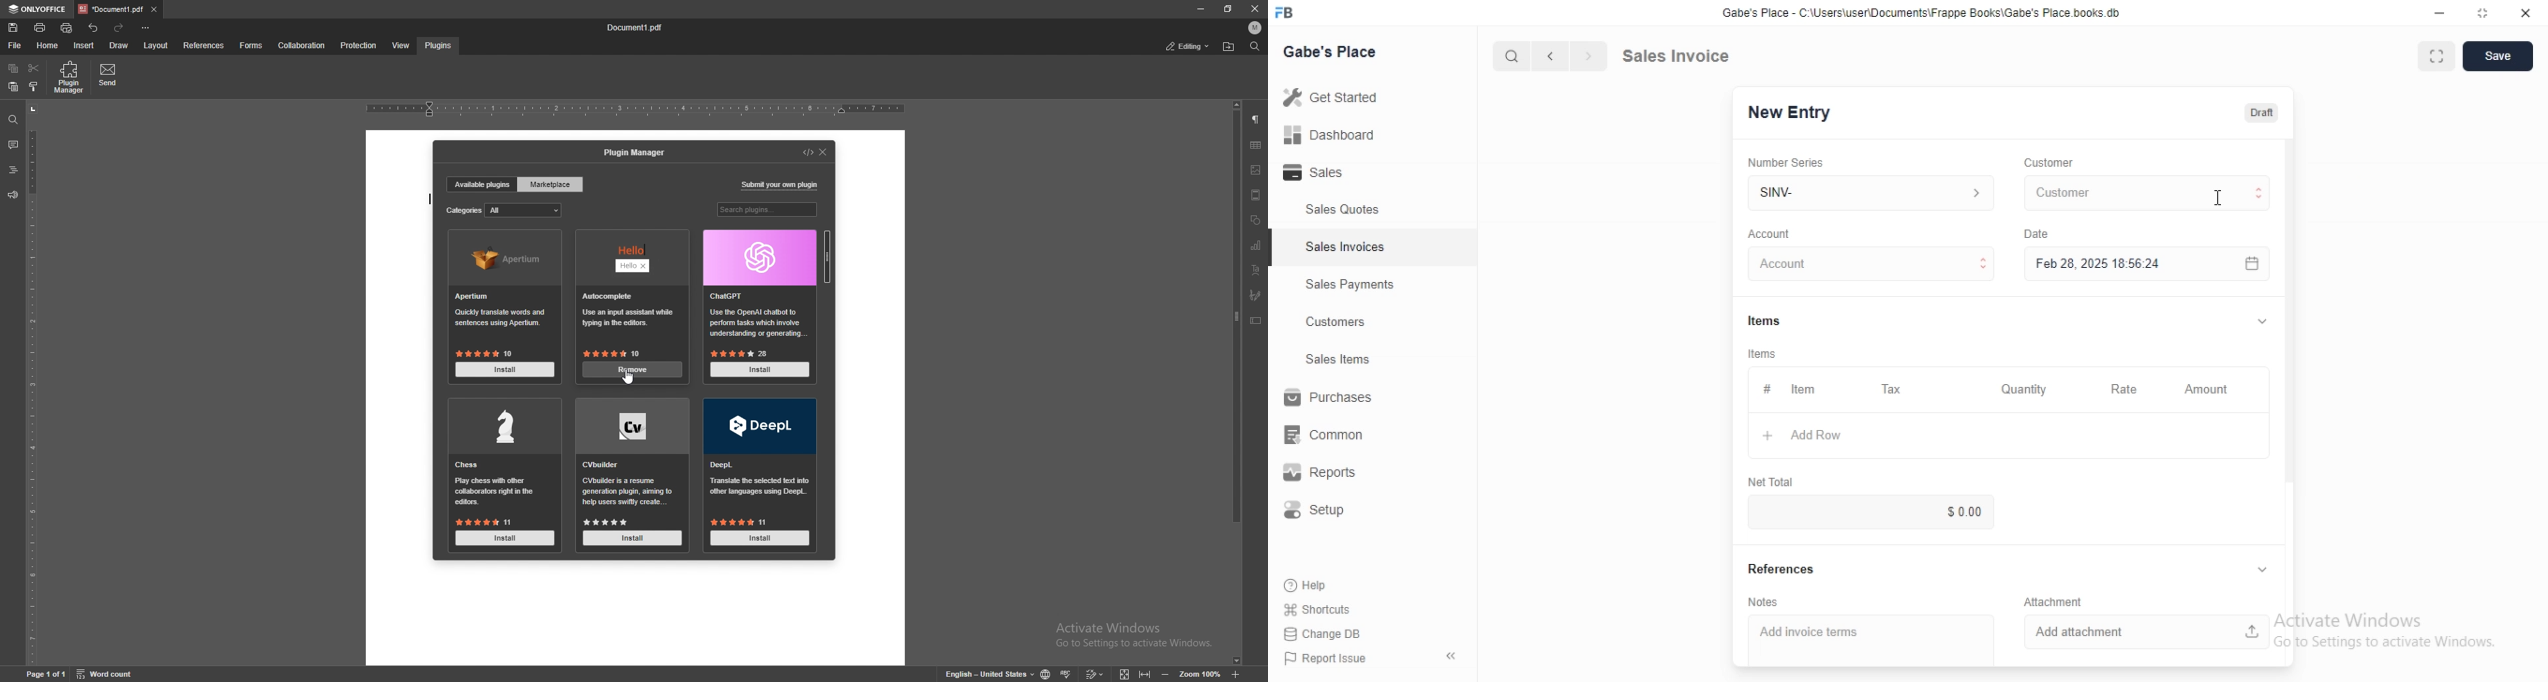  Describe the element at coordinates (1288, 13) in the screenshot. I see `FB logo` at that location.